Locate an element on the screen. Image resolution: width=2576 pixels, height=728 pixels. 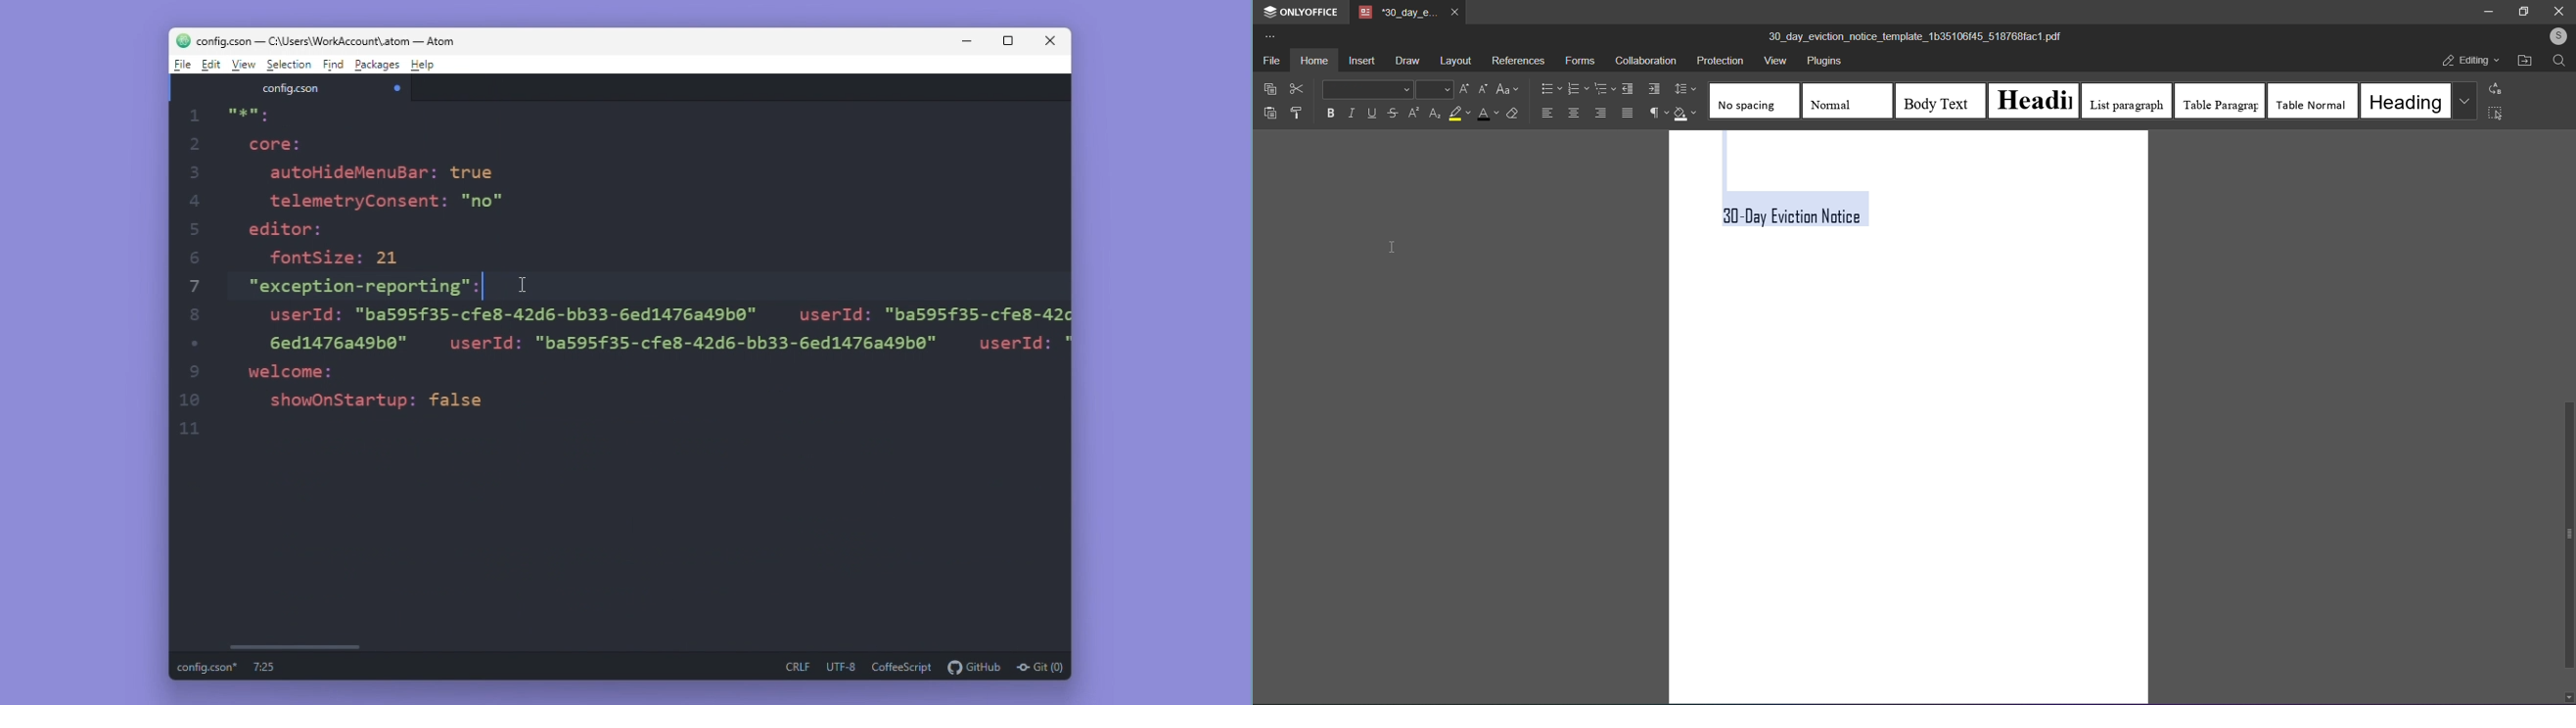
decrease indent is located at coordinates (1627, 88).